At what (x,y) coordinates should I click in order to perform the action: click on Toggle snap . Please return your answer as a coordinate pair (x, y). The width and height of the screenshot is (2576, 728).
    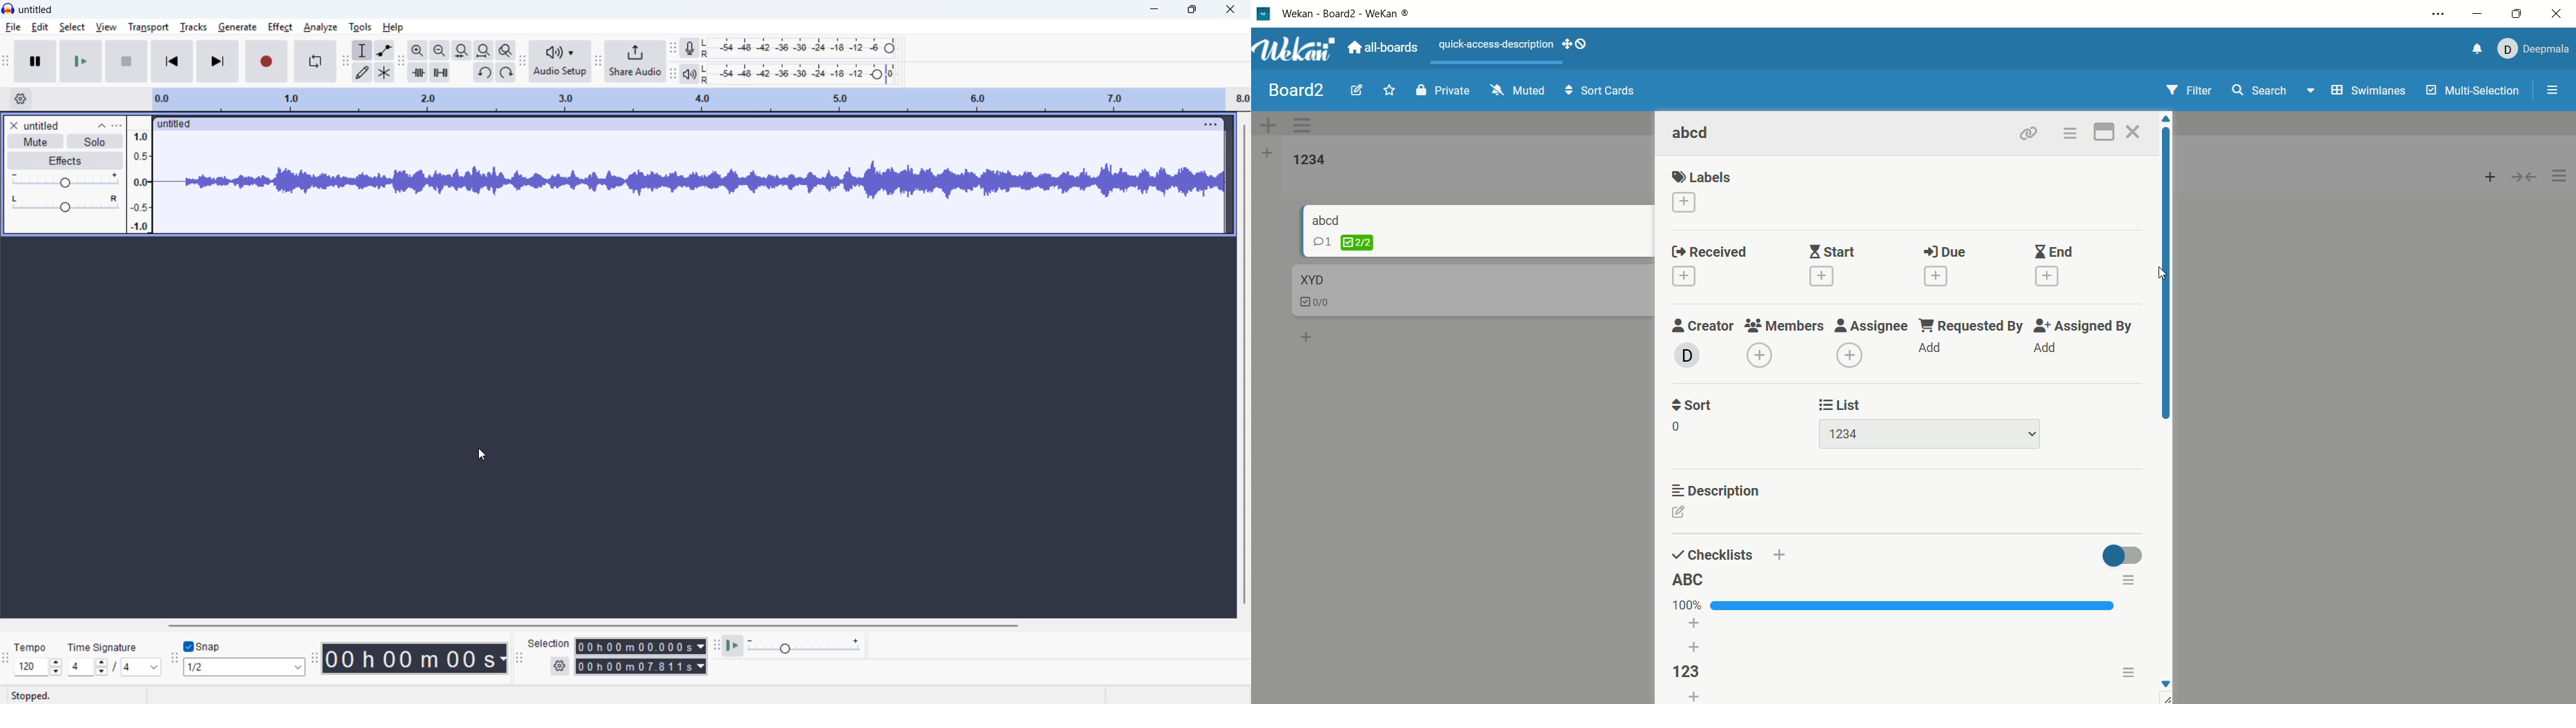
    Looking at the image, I should click on (203, 647).